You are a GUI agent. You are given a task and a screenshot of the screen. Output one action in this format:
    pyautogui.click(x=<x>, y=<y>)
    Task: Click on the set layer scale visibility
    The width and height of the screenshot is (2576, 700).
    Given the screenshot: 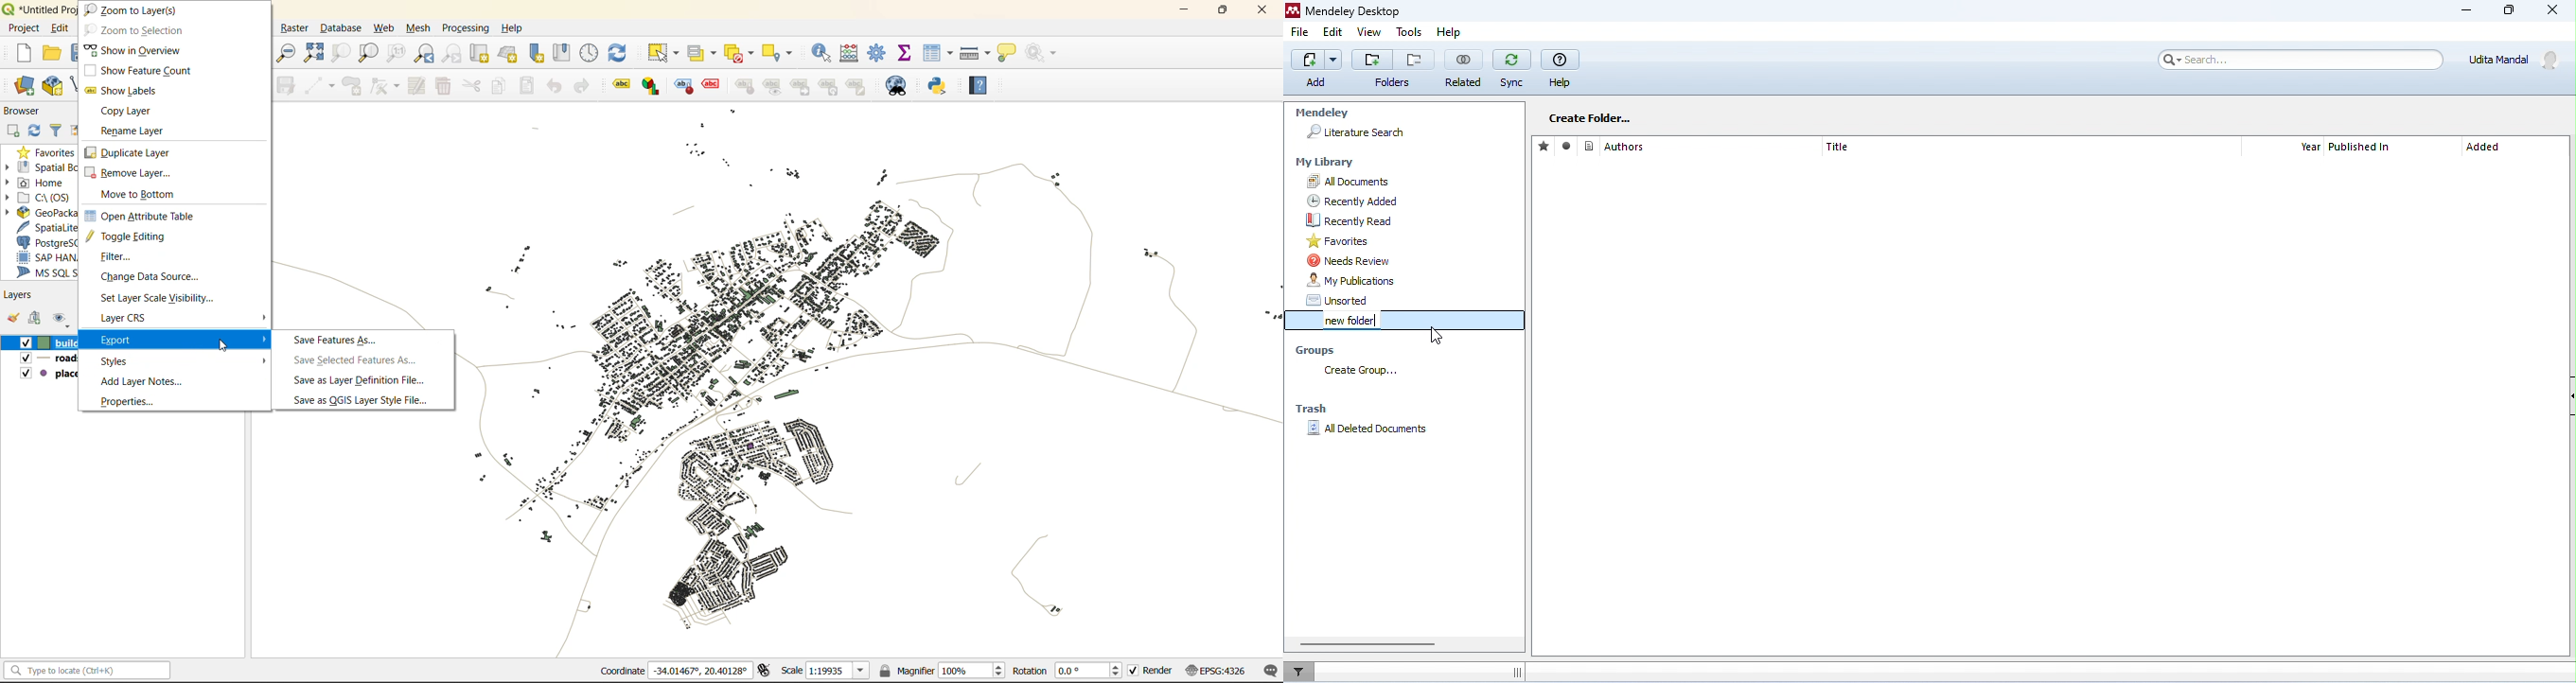 What is the action you would take?
    pyautogui.click(x=157, y=298)
    